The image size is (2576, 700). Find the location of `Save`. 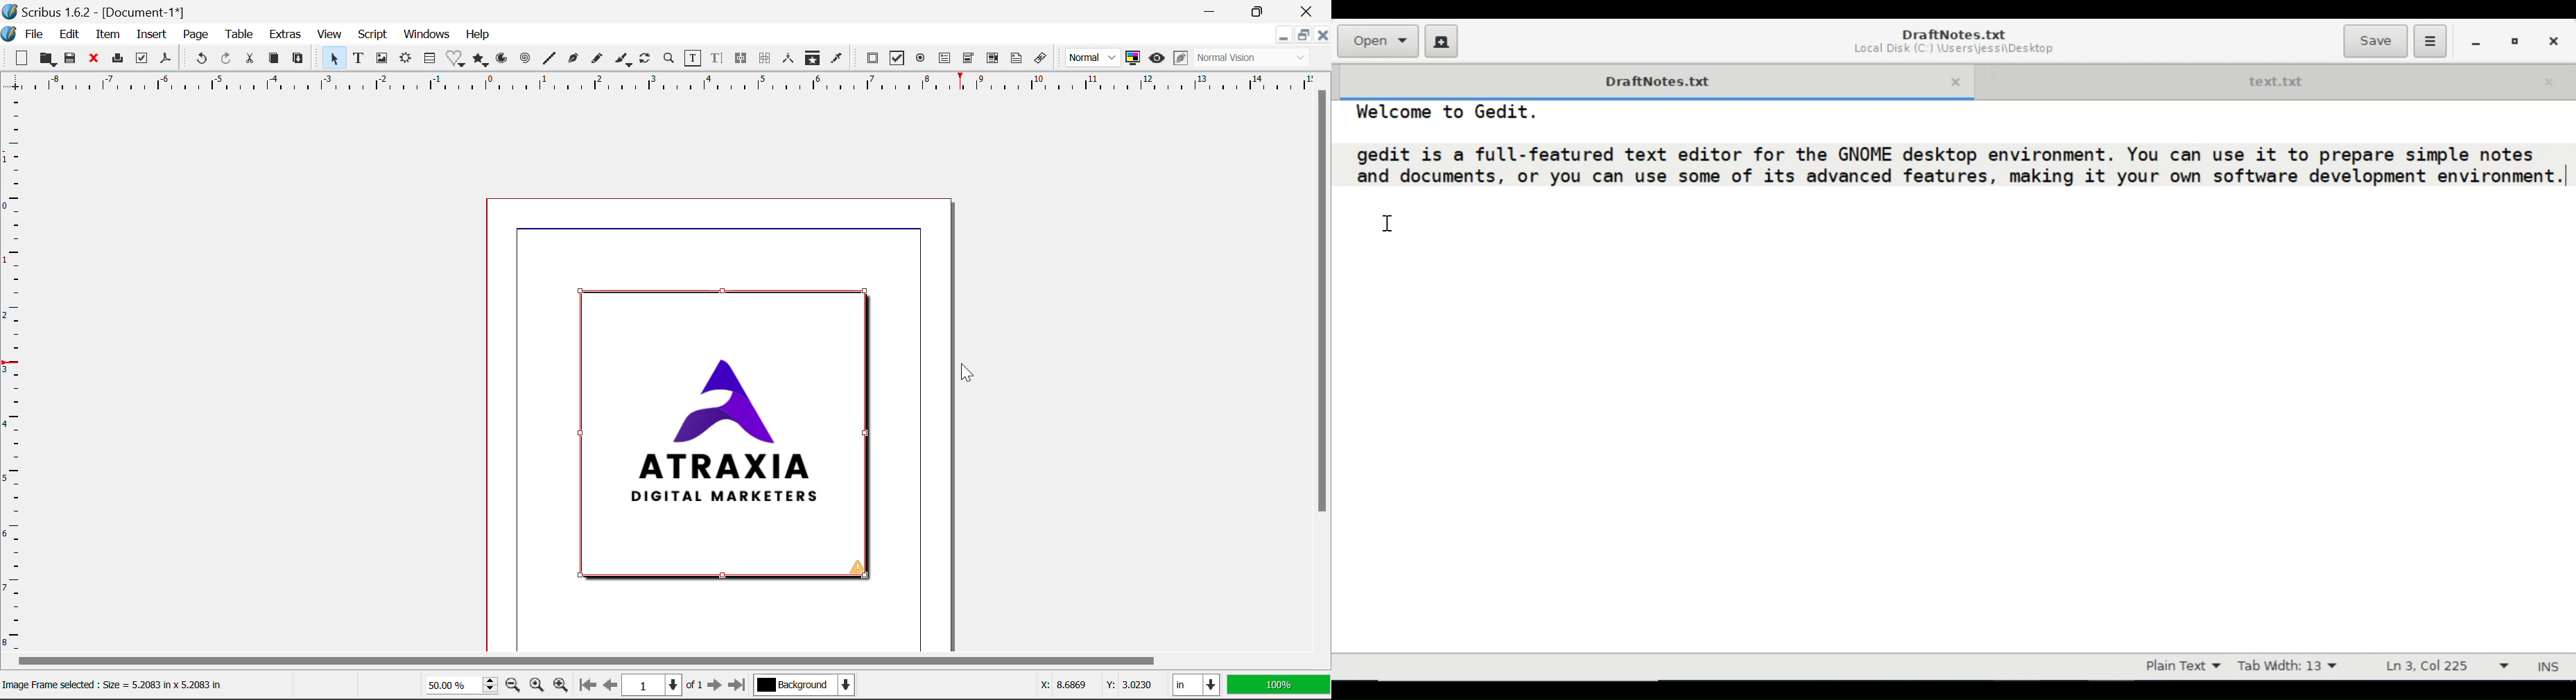

Save is located at coordinates (71, 60).